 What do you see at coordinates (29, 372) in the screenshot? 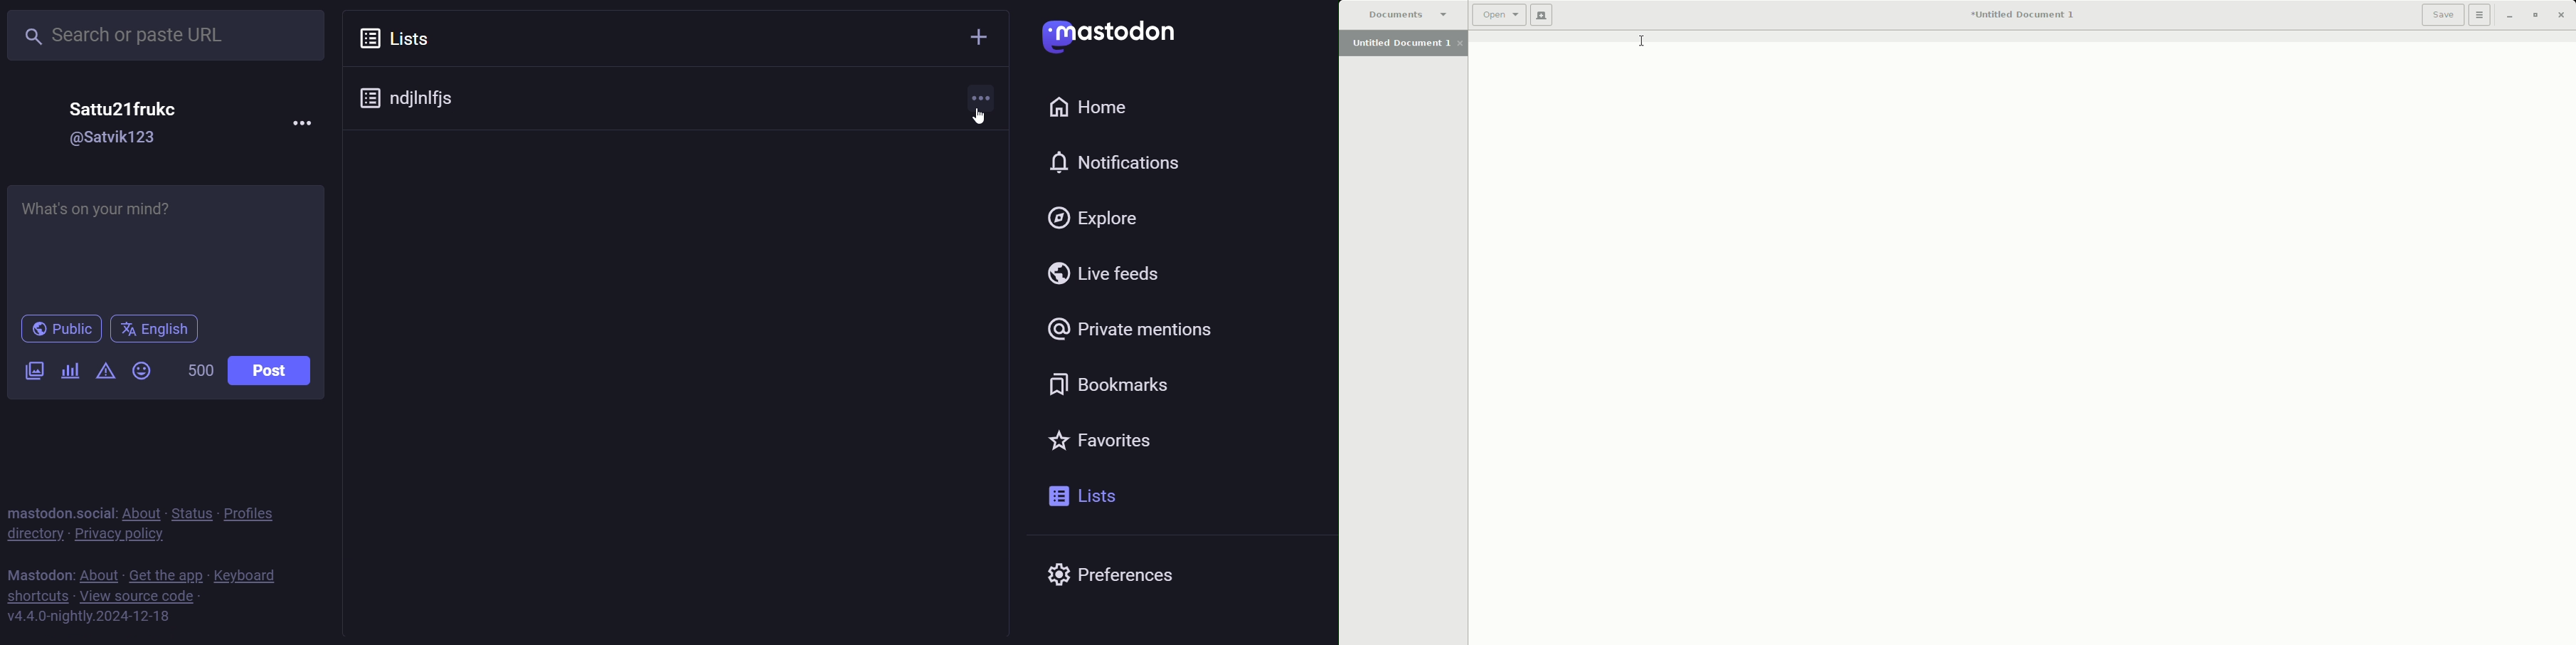
I see `image/video` at bounding box center [29, 372].